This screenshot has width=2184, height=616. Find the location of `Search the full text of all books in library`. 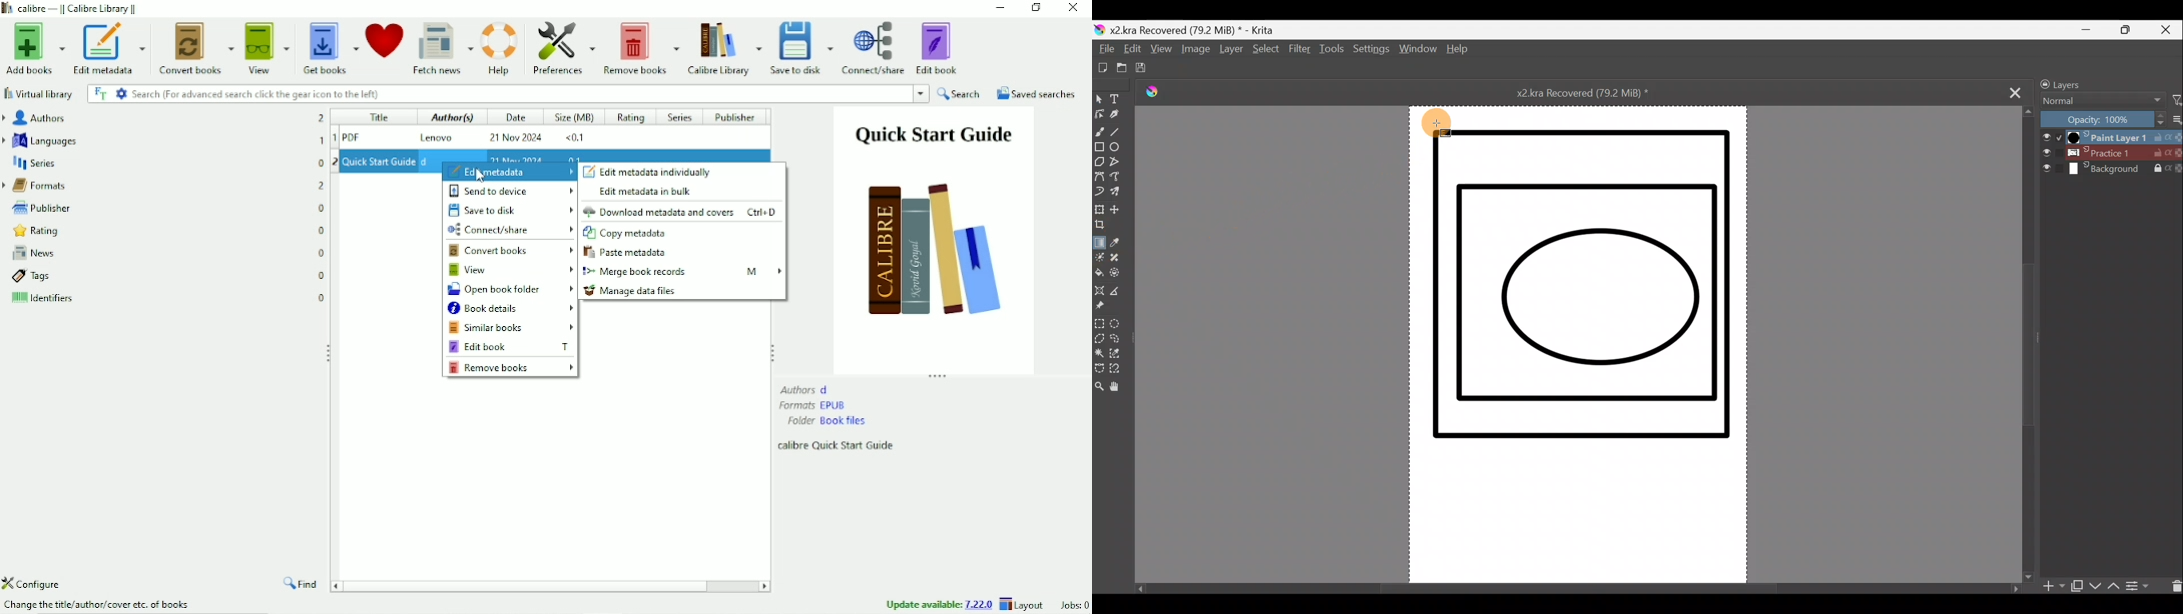

Search the full text of all books in library is located at coordinates (100, 93).